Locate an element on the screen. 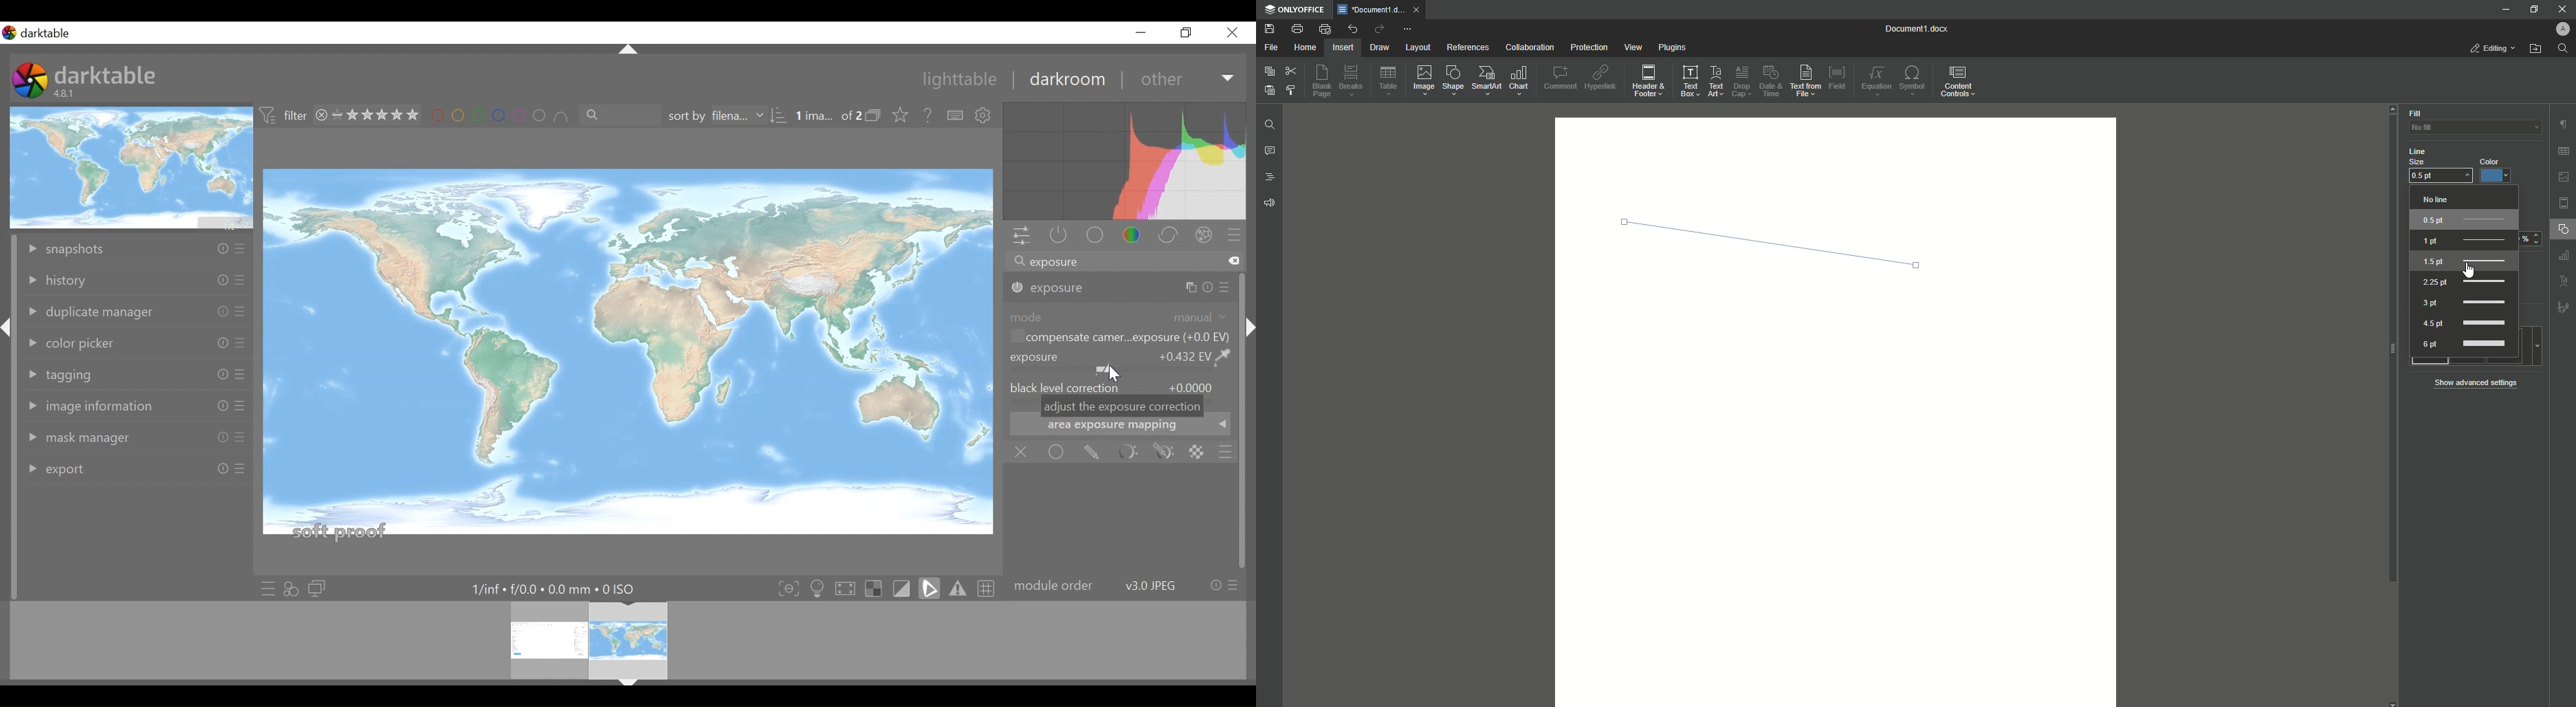 The width and height of the screenshot is (2576, 728). lick to change the type of overlays shown on thumbnails is located at coordinates (902, 116).